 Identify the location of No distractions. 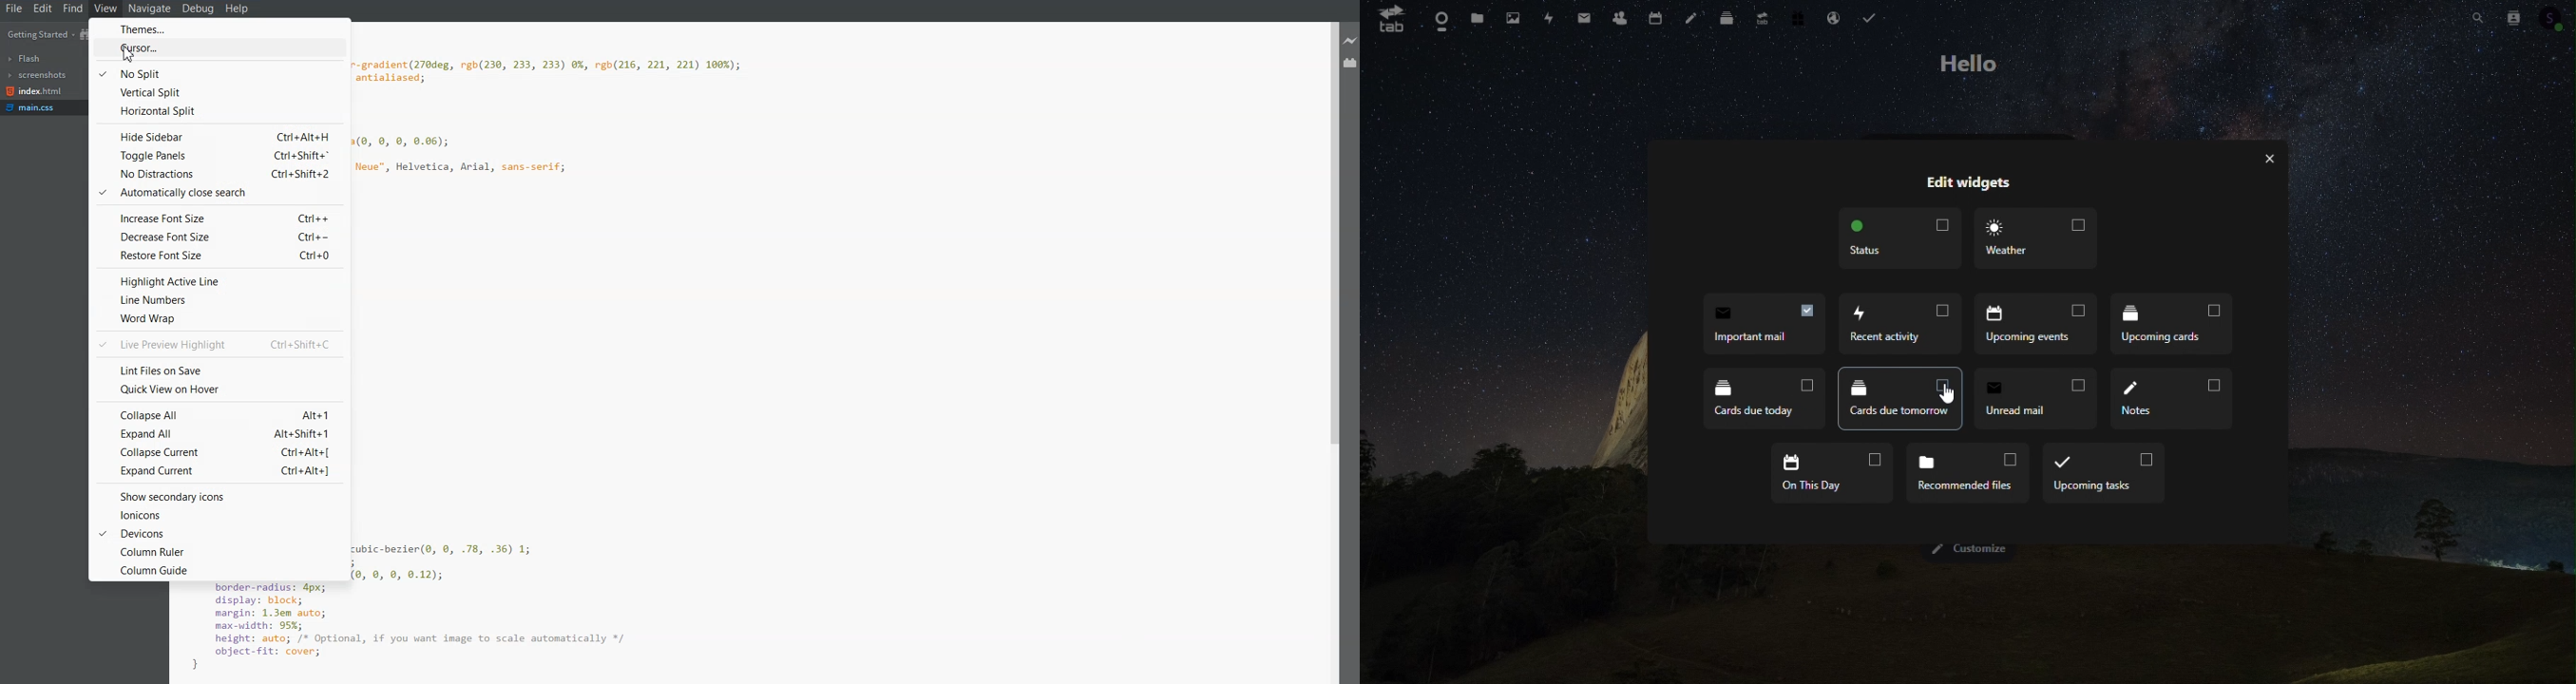
(217, 174).